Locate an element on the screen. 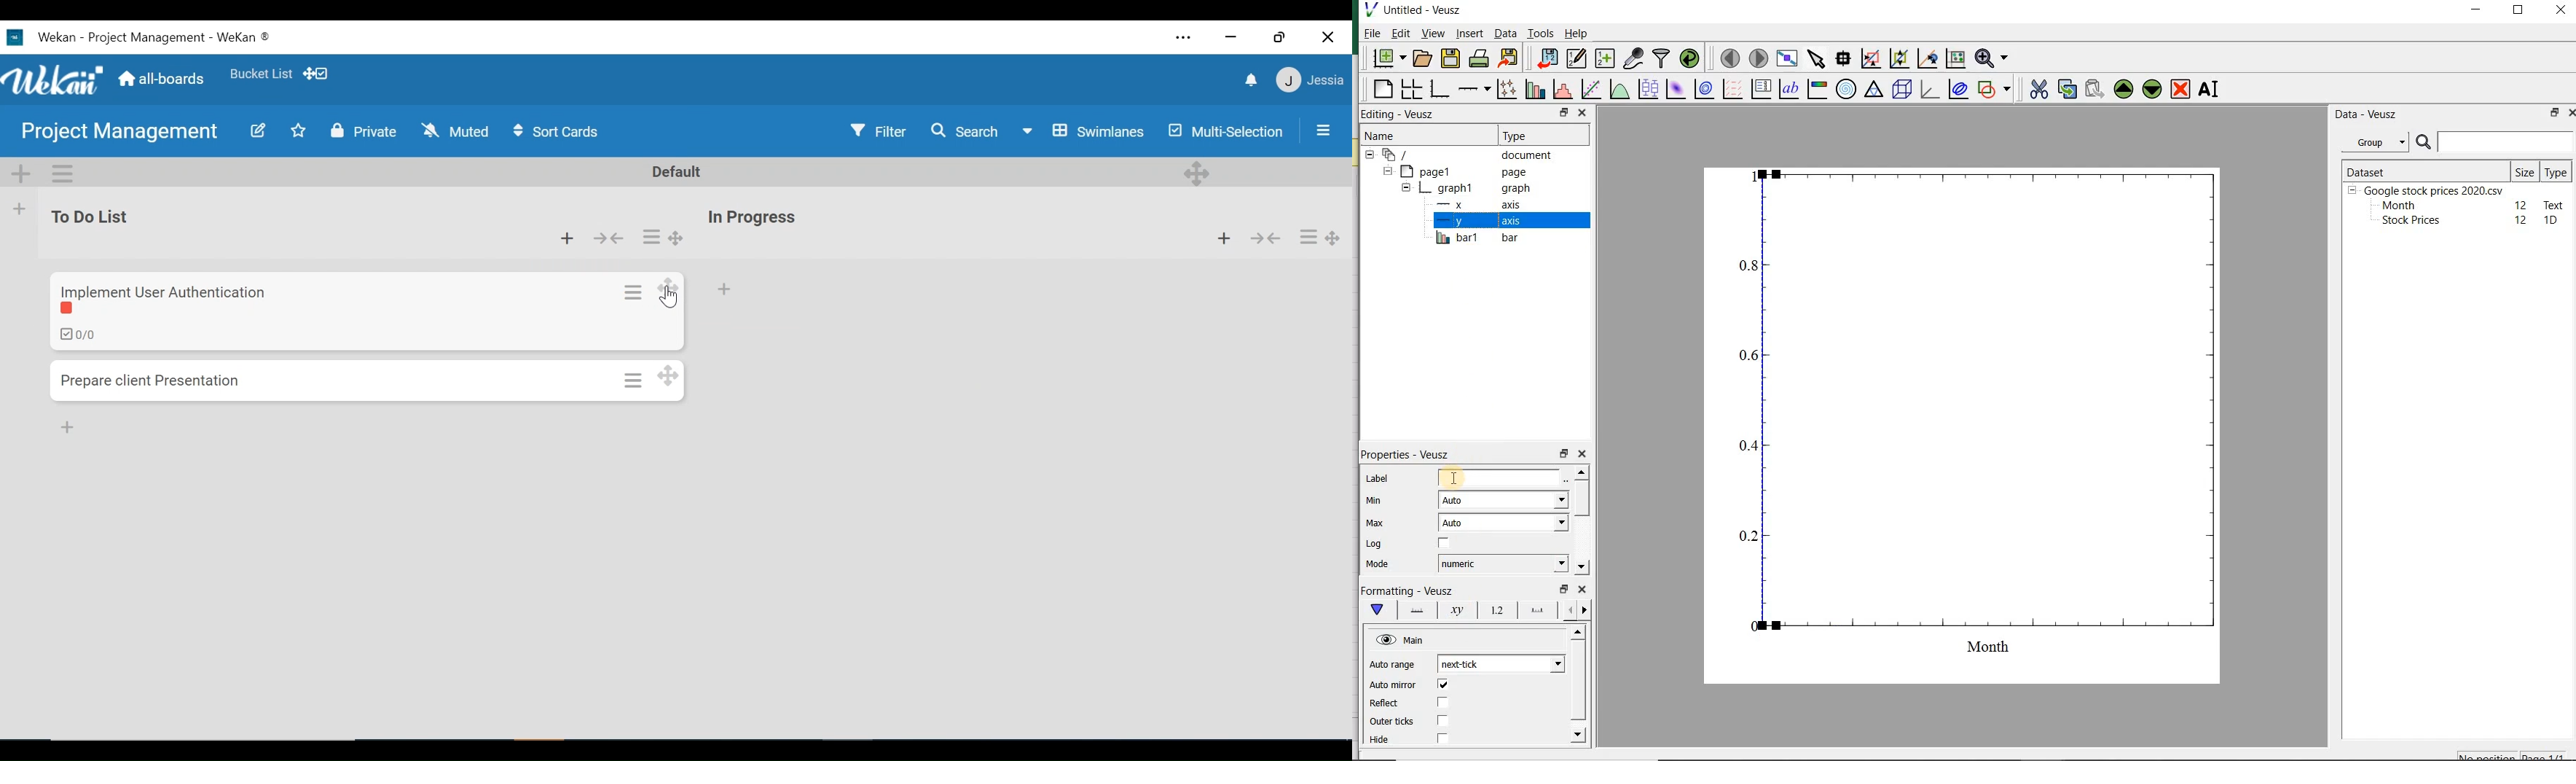  plot bar charts is located at coordinates (1533, 90).